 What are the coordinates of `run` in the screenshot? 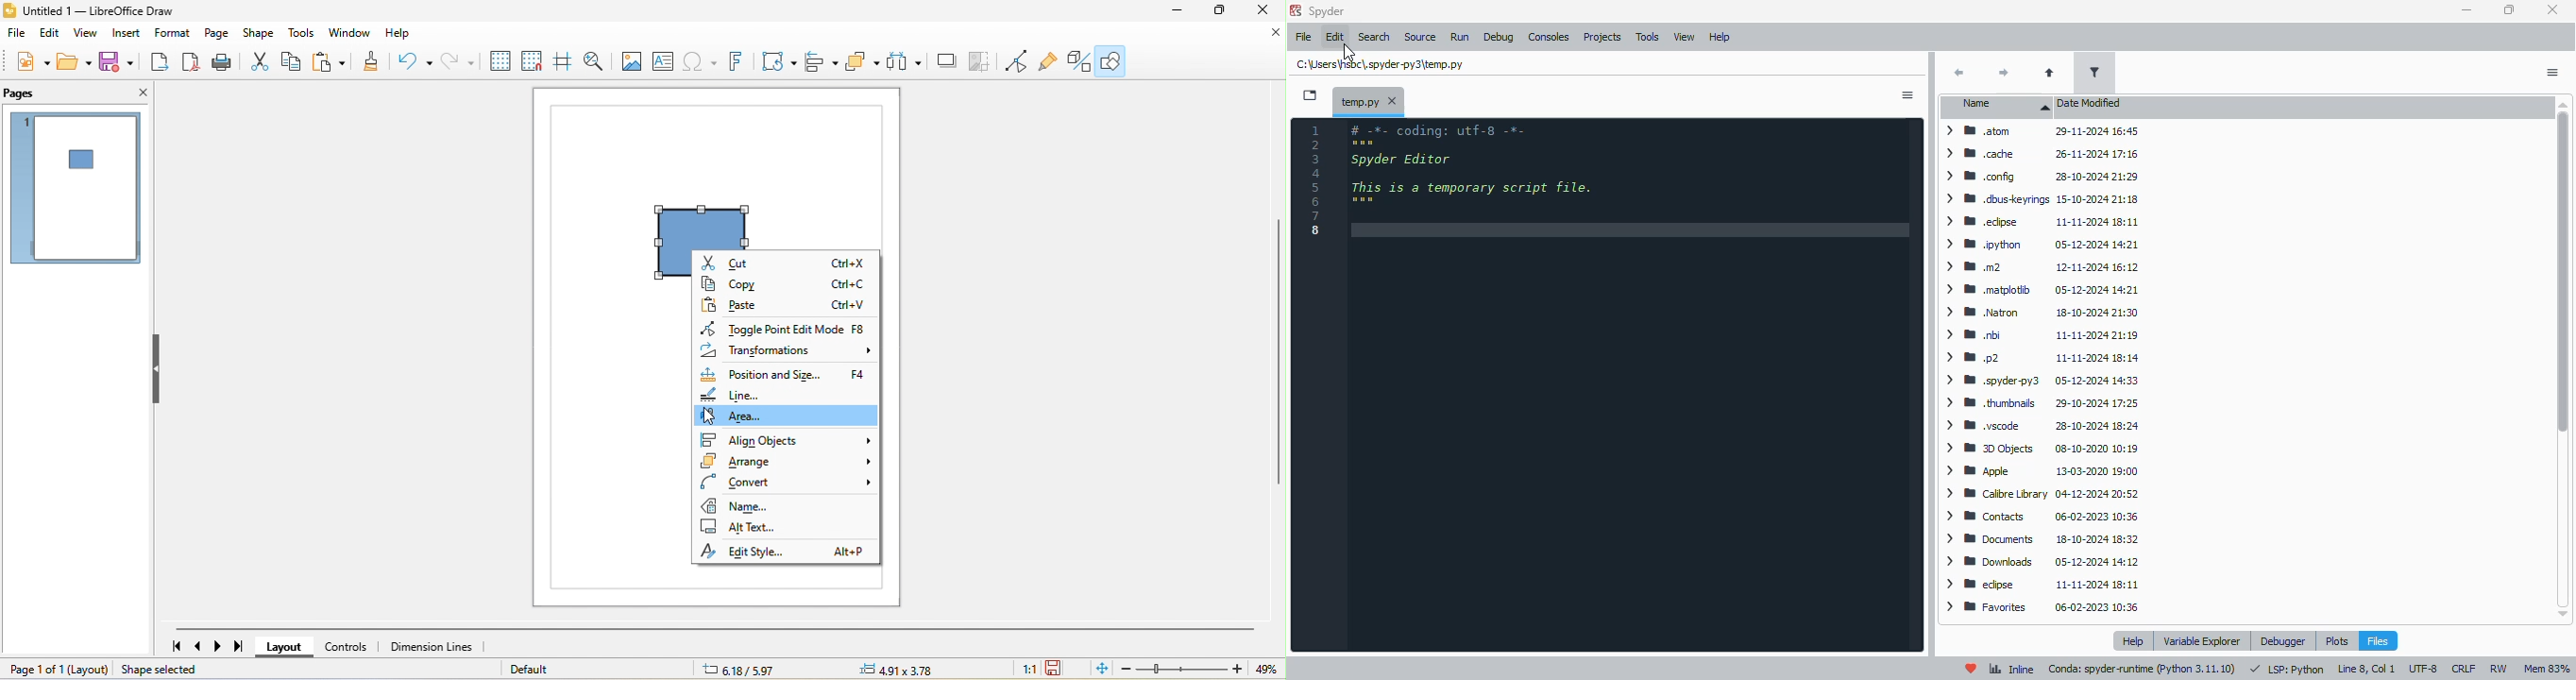 It's located at (1458, 37).